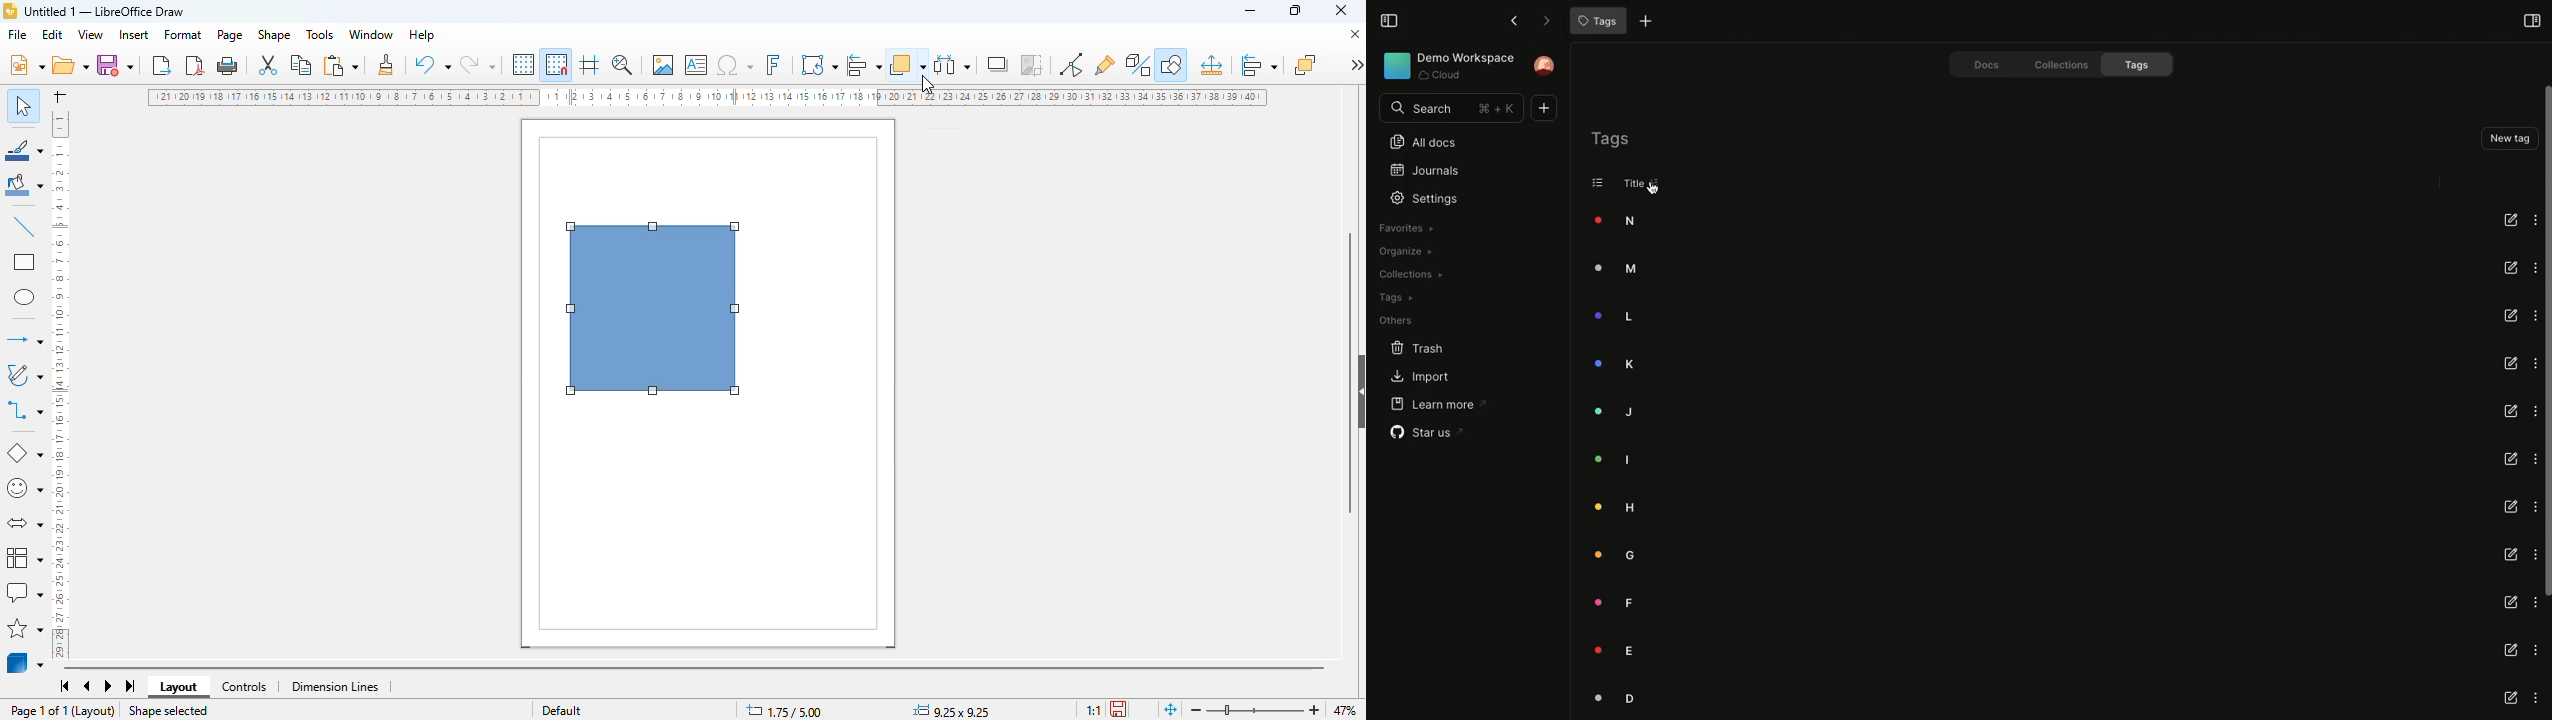 This screenshot has width=2576, height=728. Describe the element at coordinates (784, 711) in the screenshot. I see `change in X & Y coordinates` at that location.